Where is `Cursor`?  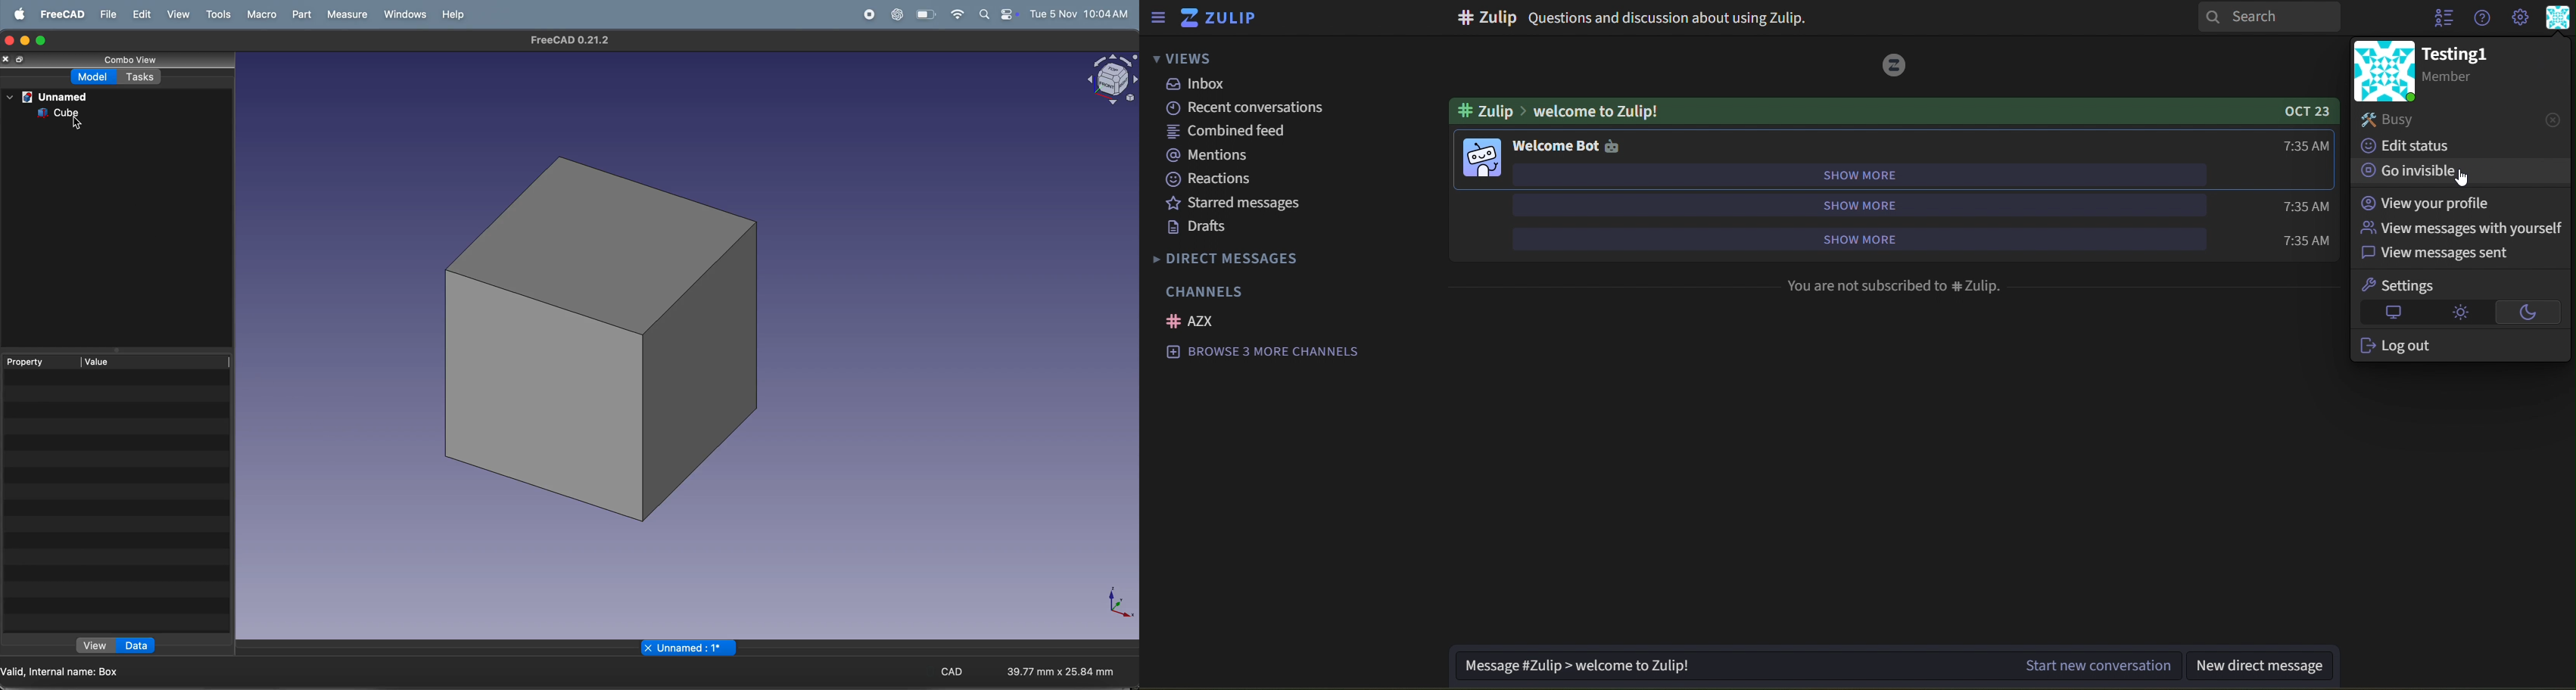 Cursor is located at coordinates (2460, 178).